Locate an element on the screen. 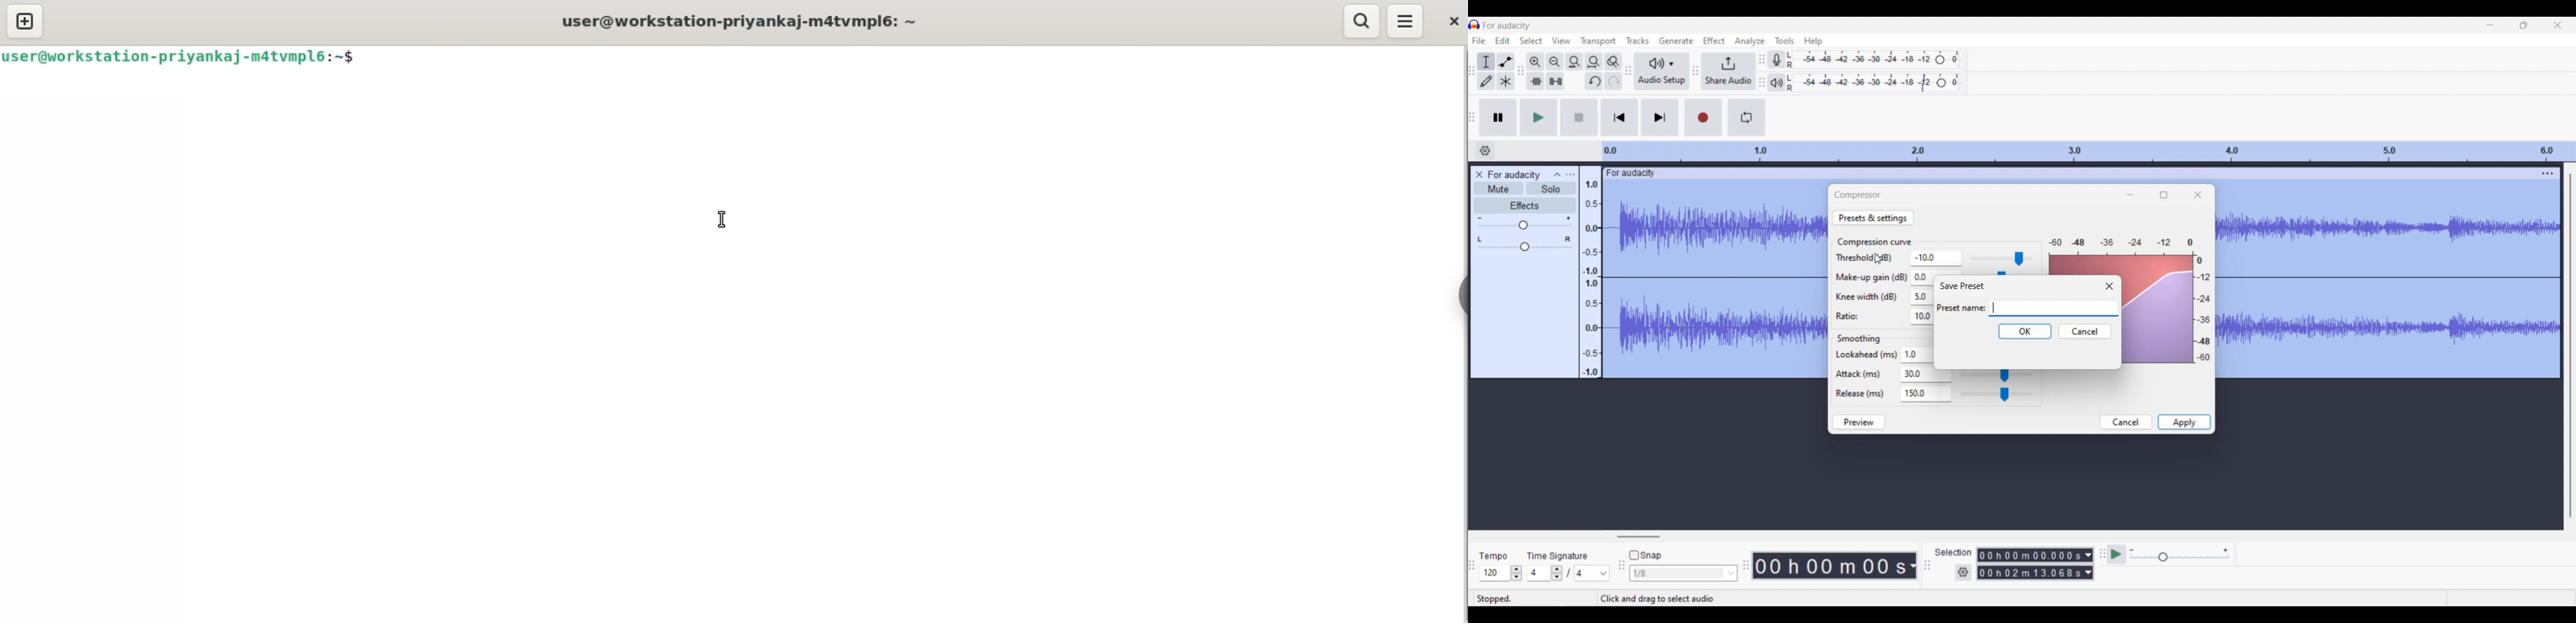 The height and width of the screenshot is (644, 2576). Section title is located at coordinates (1875, 242).